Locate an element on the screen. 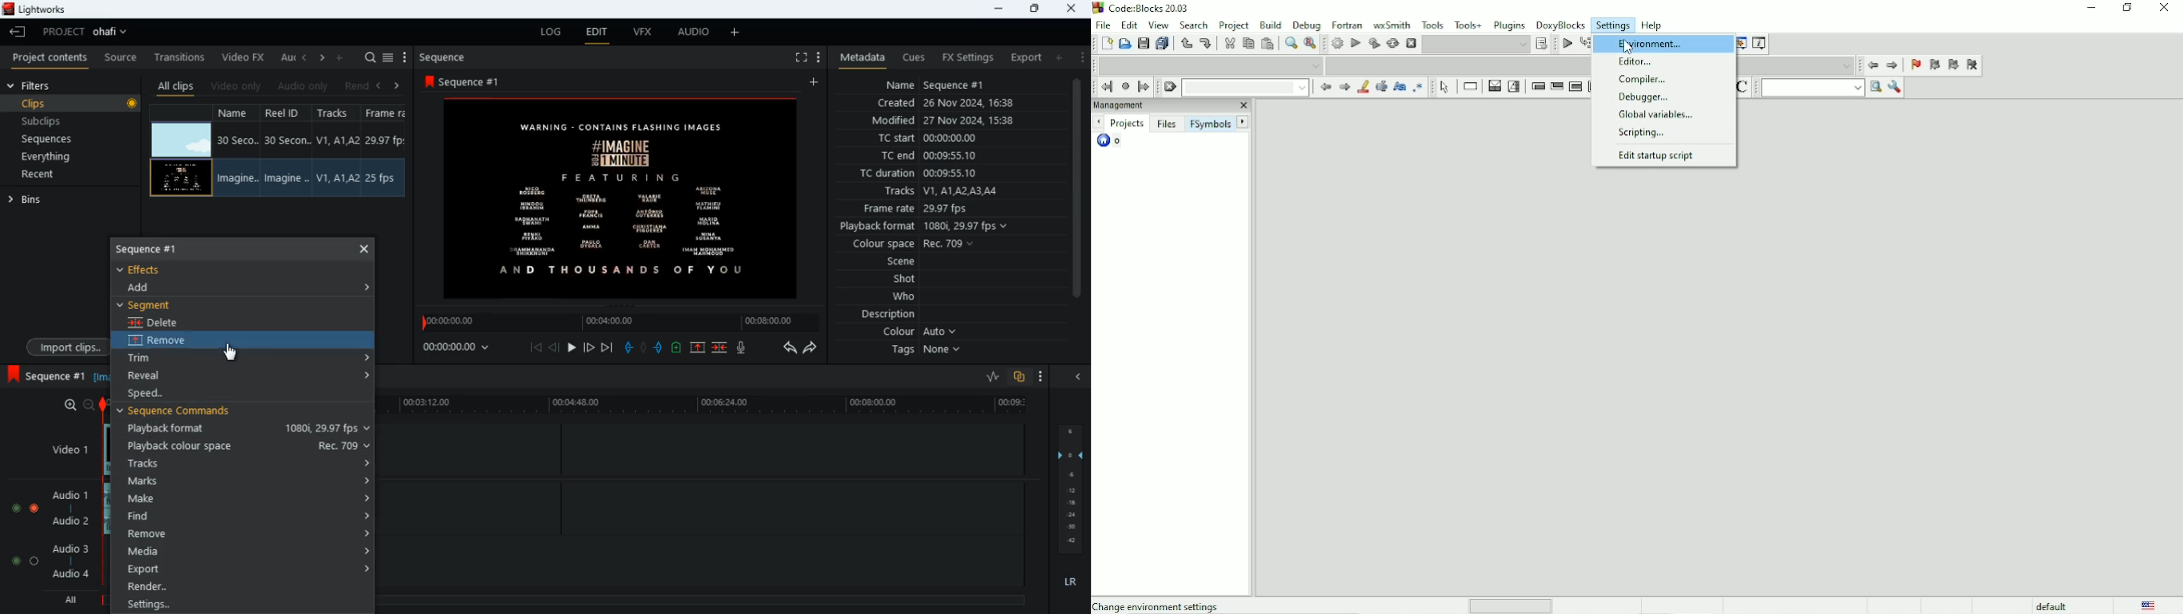  video only is located at coordinates (239, 84).